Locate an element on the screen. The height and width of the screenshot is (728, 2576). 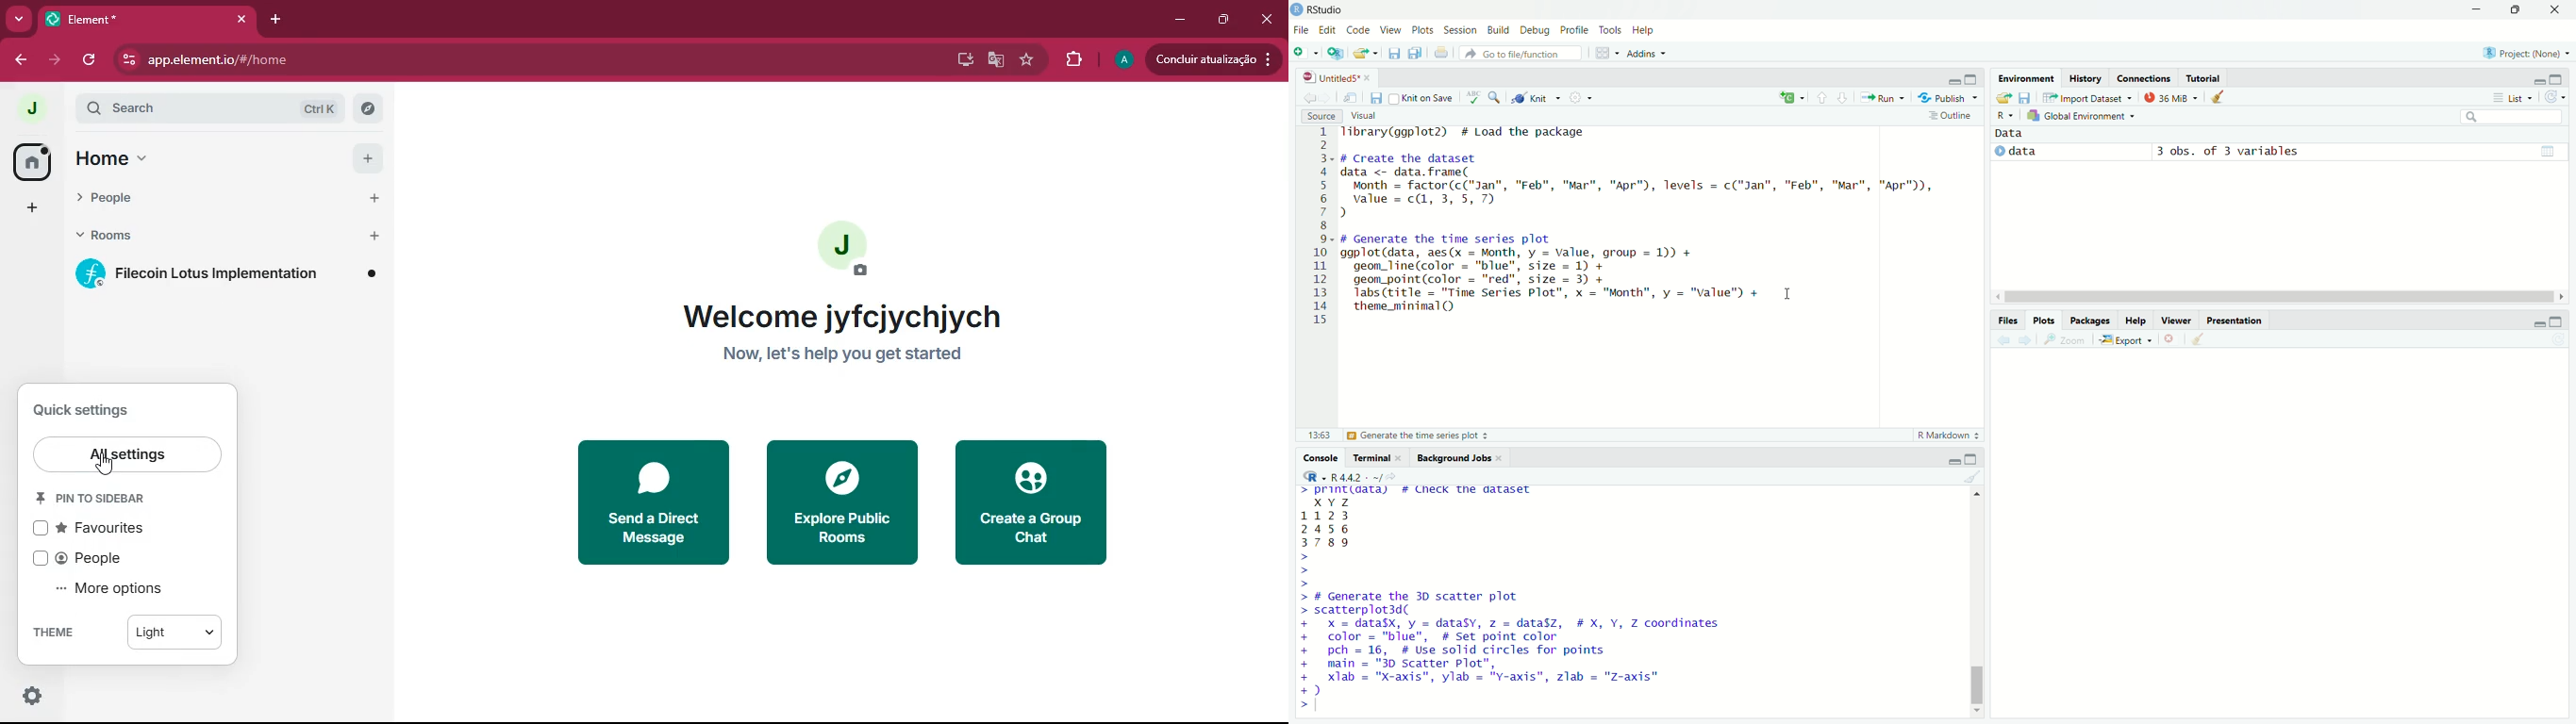
settings is located at coordinates (33, 697).